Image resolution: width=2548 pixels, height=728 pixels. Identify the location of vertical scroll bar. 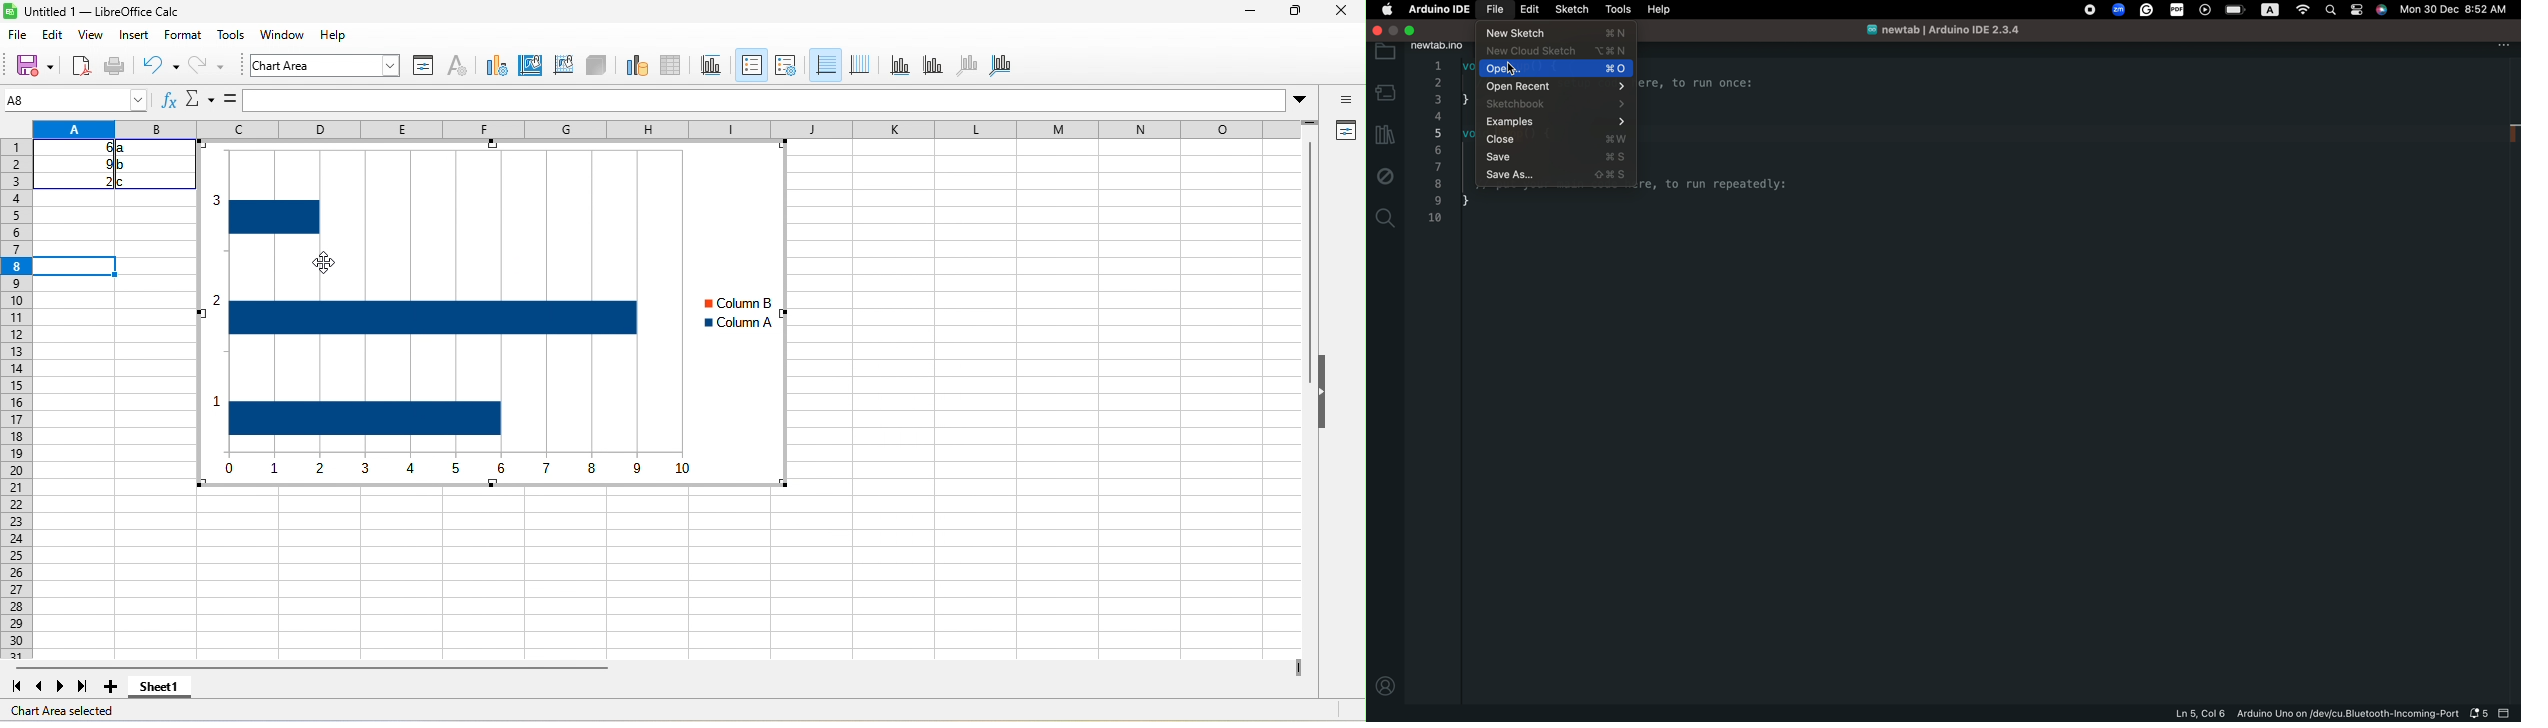
(1307, 294).